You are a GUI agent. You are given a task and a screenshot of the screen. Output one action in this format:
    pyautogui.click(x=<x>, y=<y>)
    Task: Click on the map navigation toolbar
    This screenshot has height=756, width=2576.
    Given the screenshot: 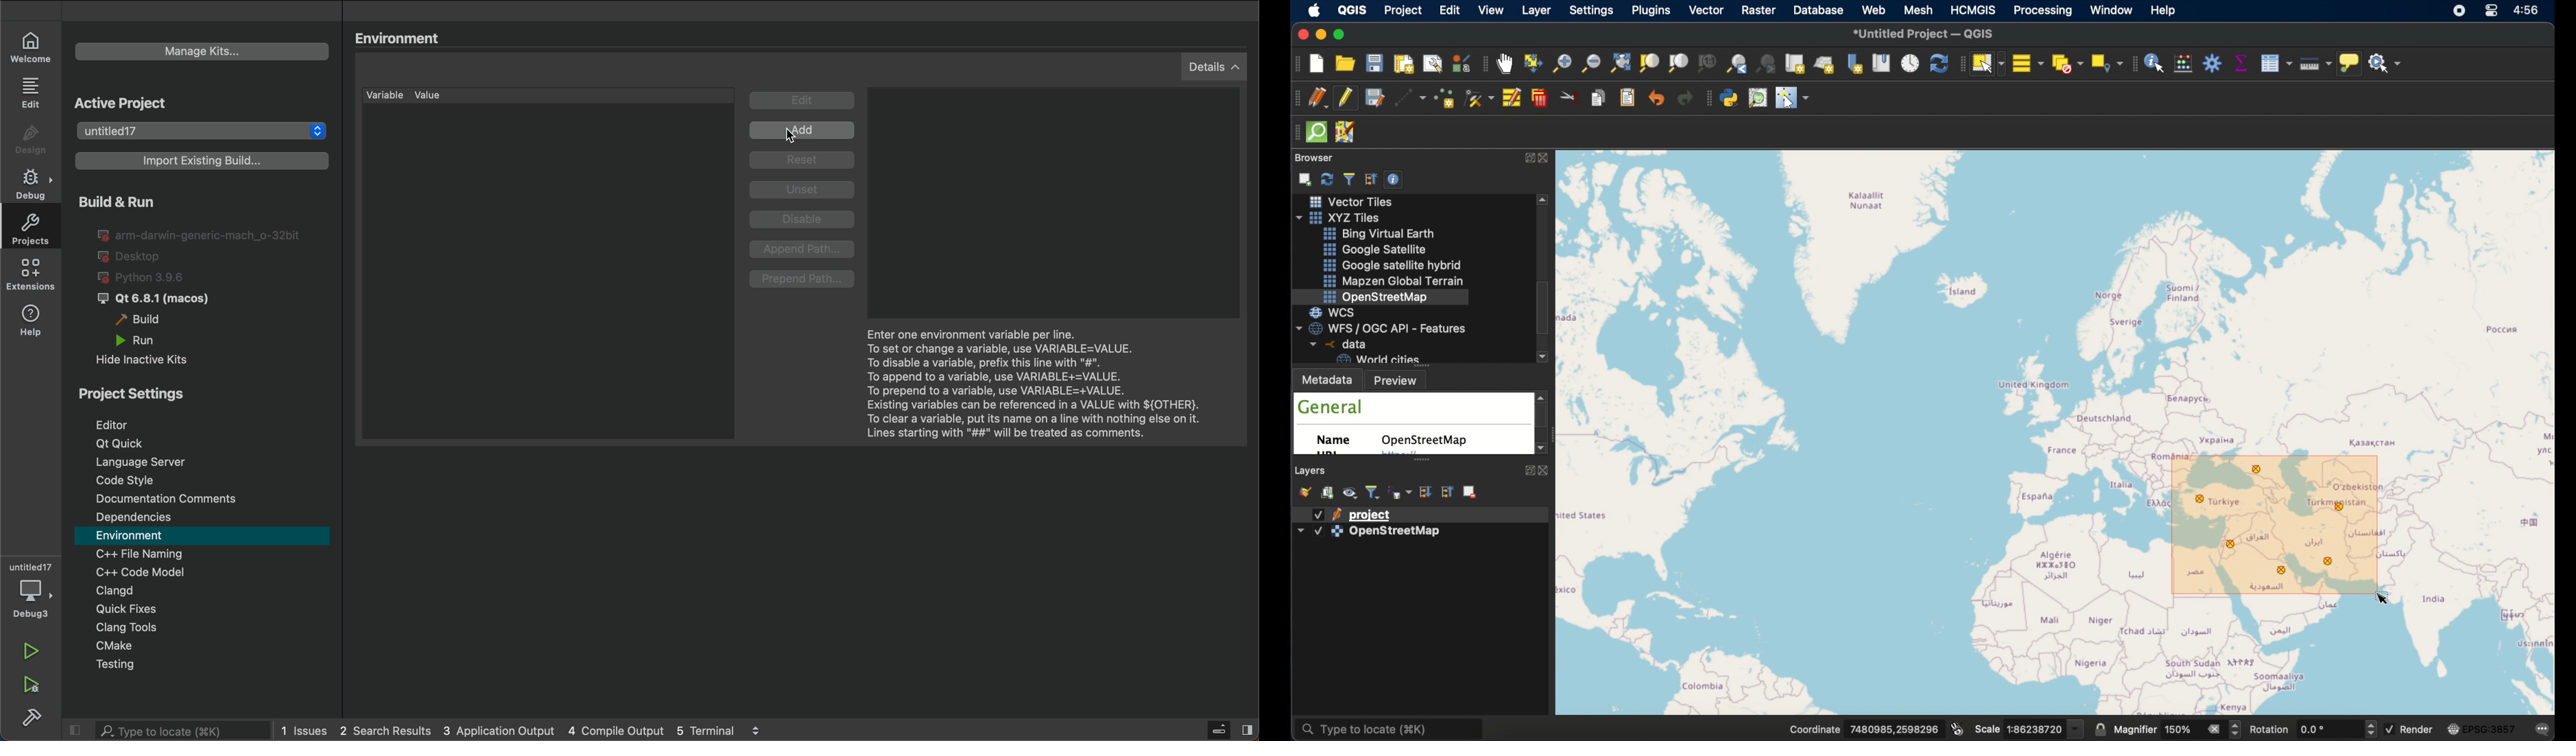 What is the action you would take?
    pyautogui.click(x=1484, y=65)
    